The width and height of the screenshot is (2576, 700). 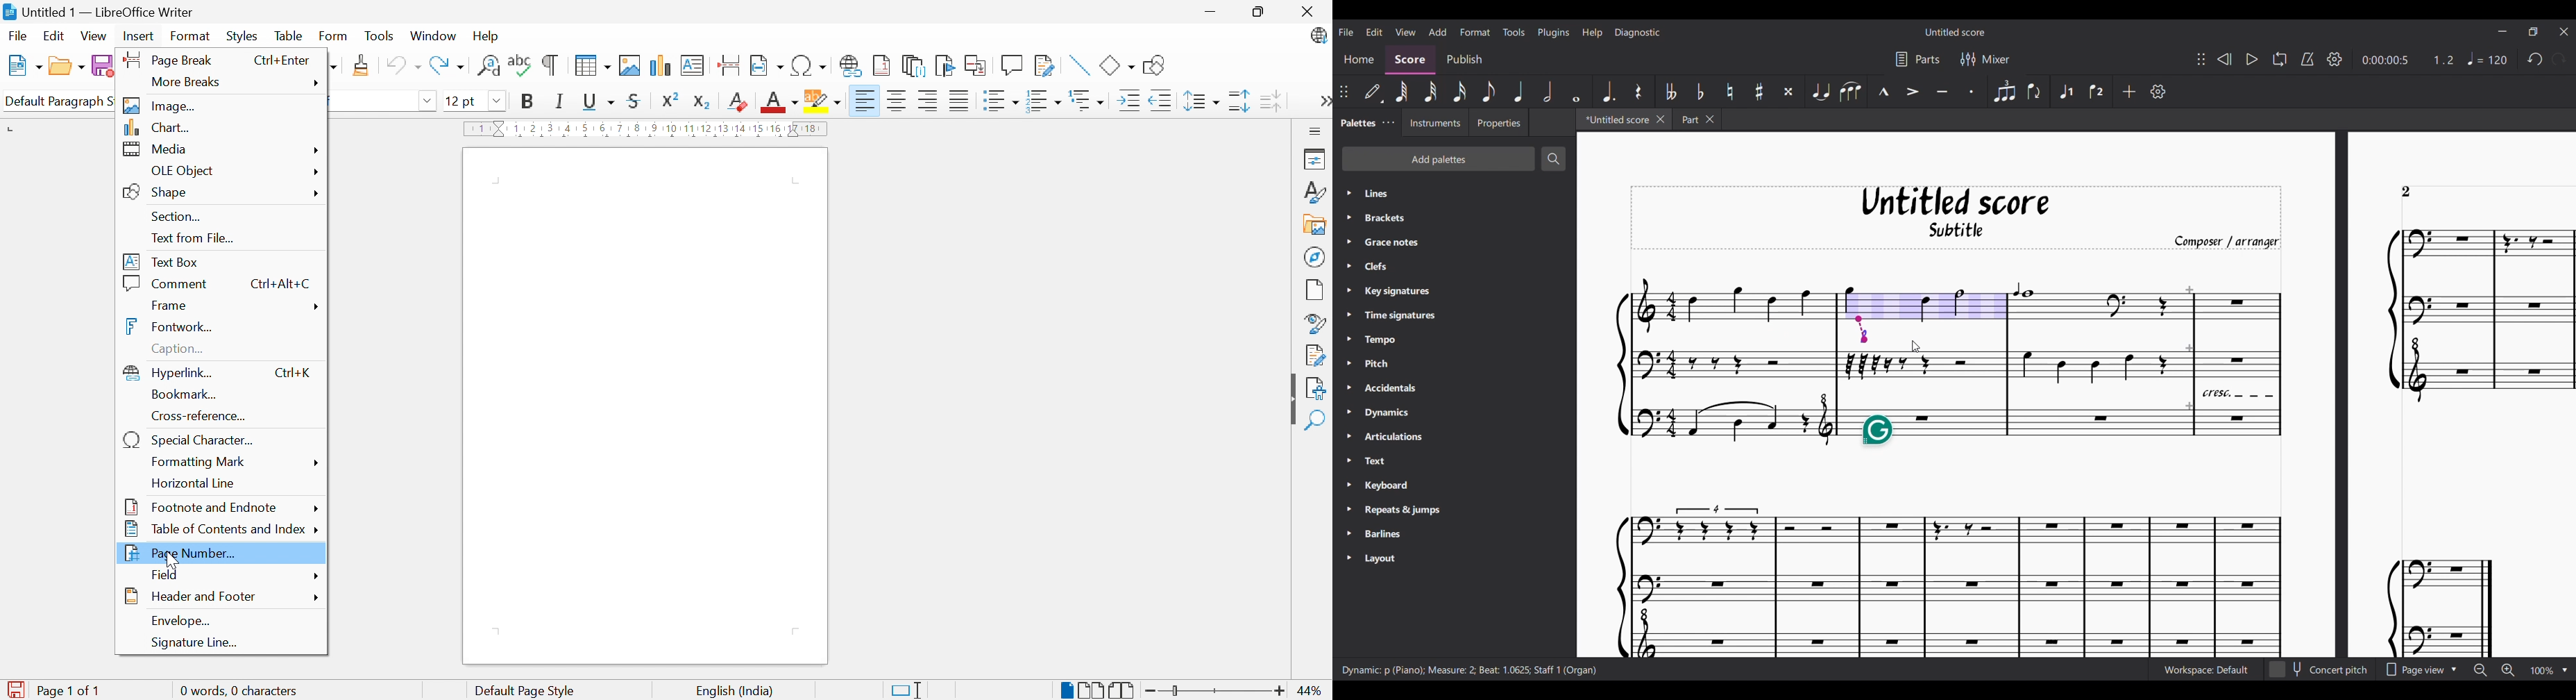 I want to click on Increase indent, so click(x=1125, y=103).